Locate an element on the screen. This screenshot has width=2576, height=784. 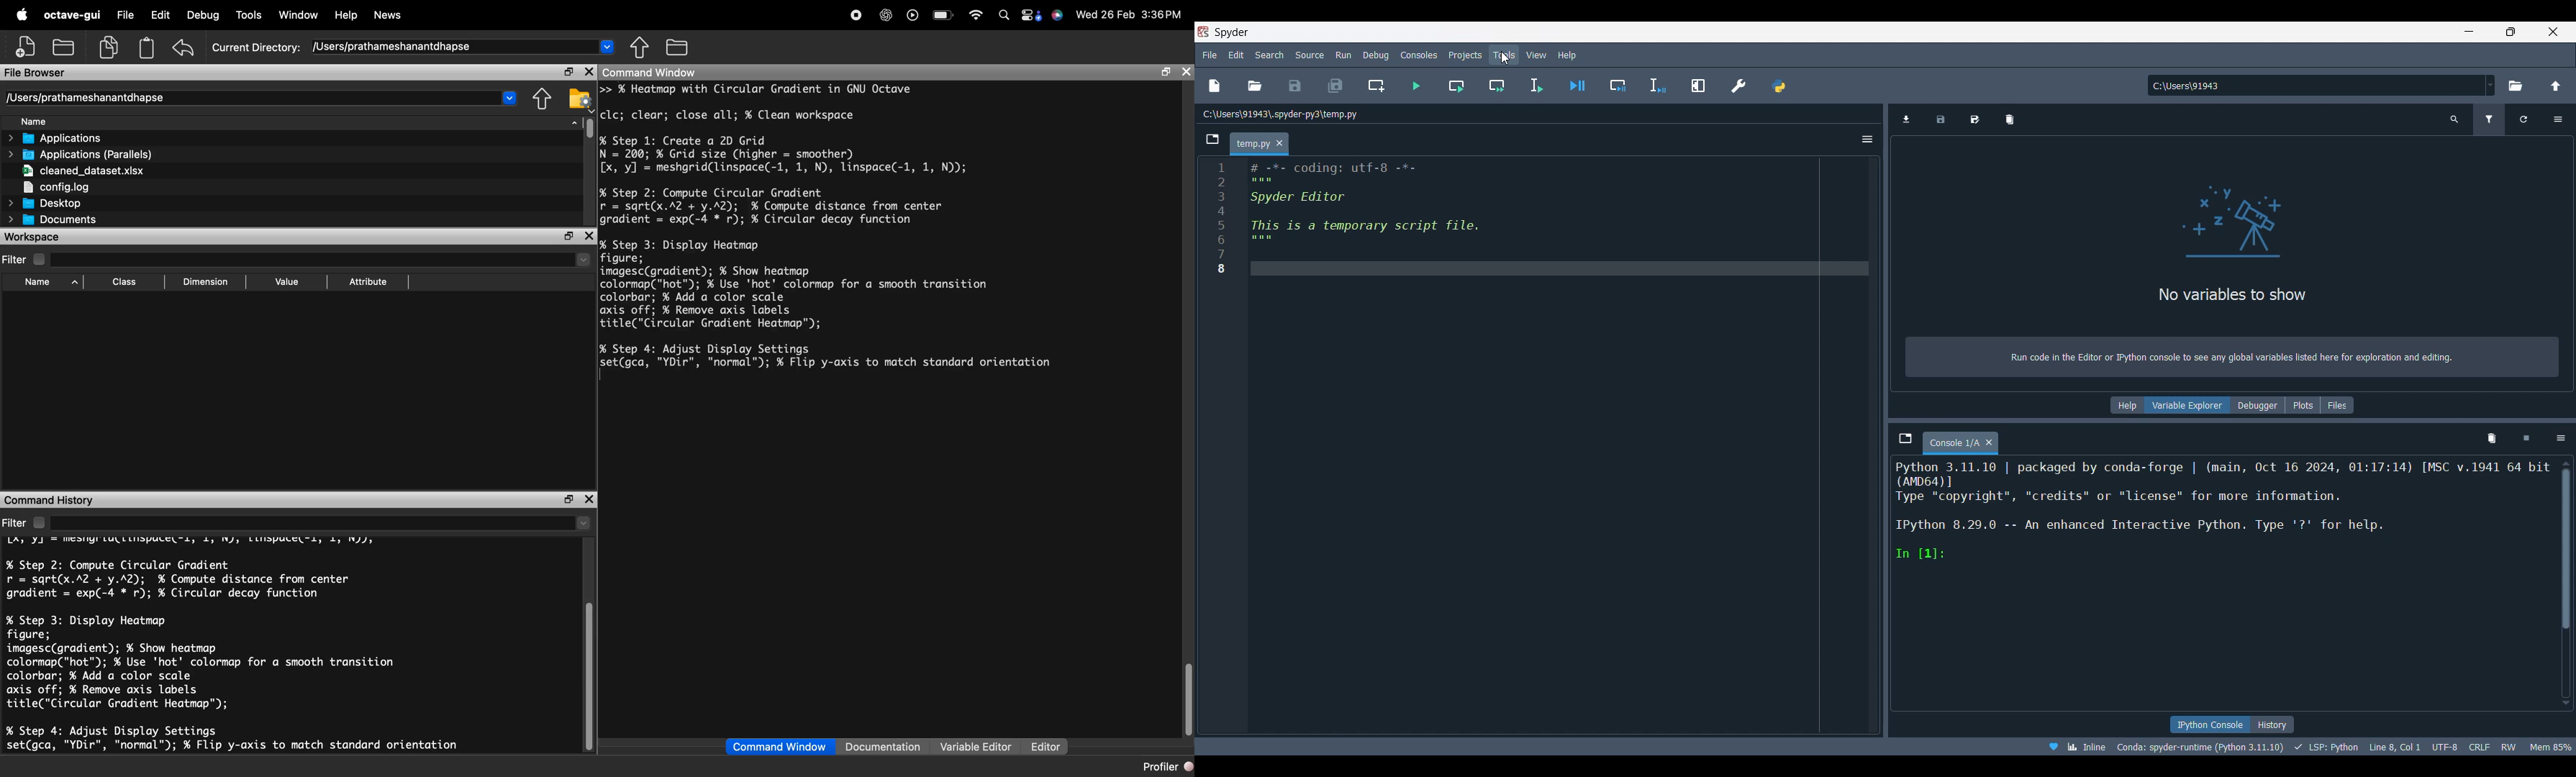
Close tab is located at coordinates (1279, 142).